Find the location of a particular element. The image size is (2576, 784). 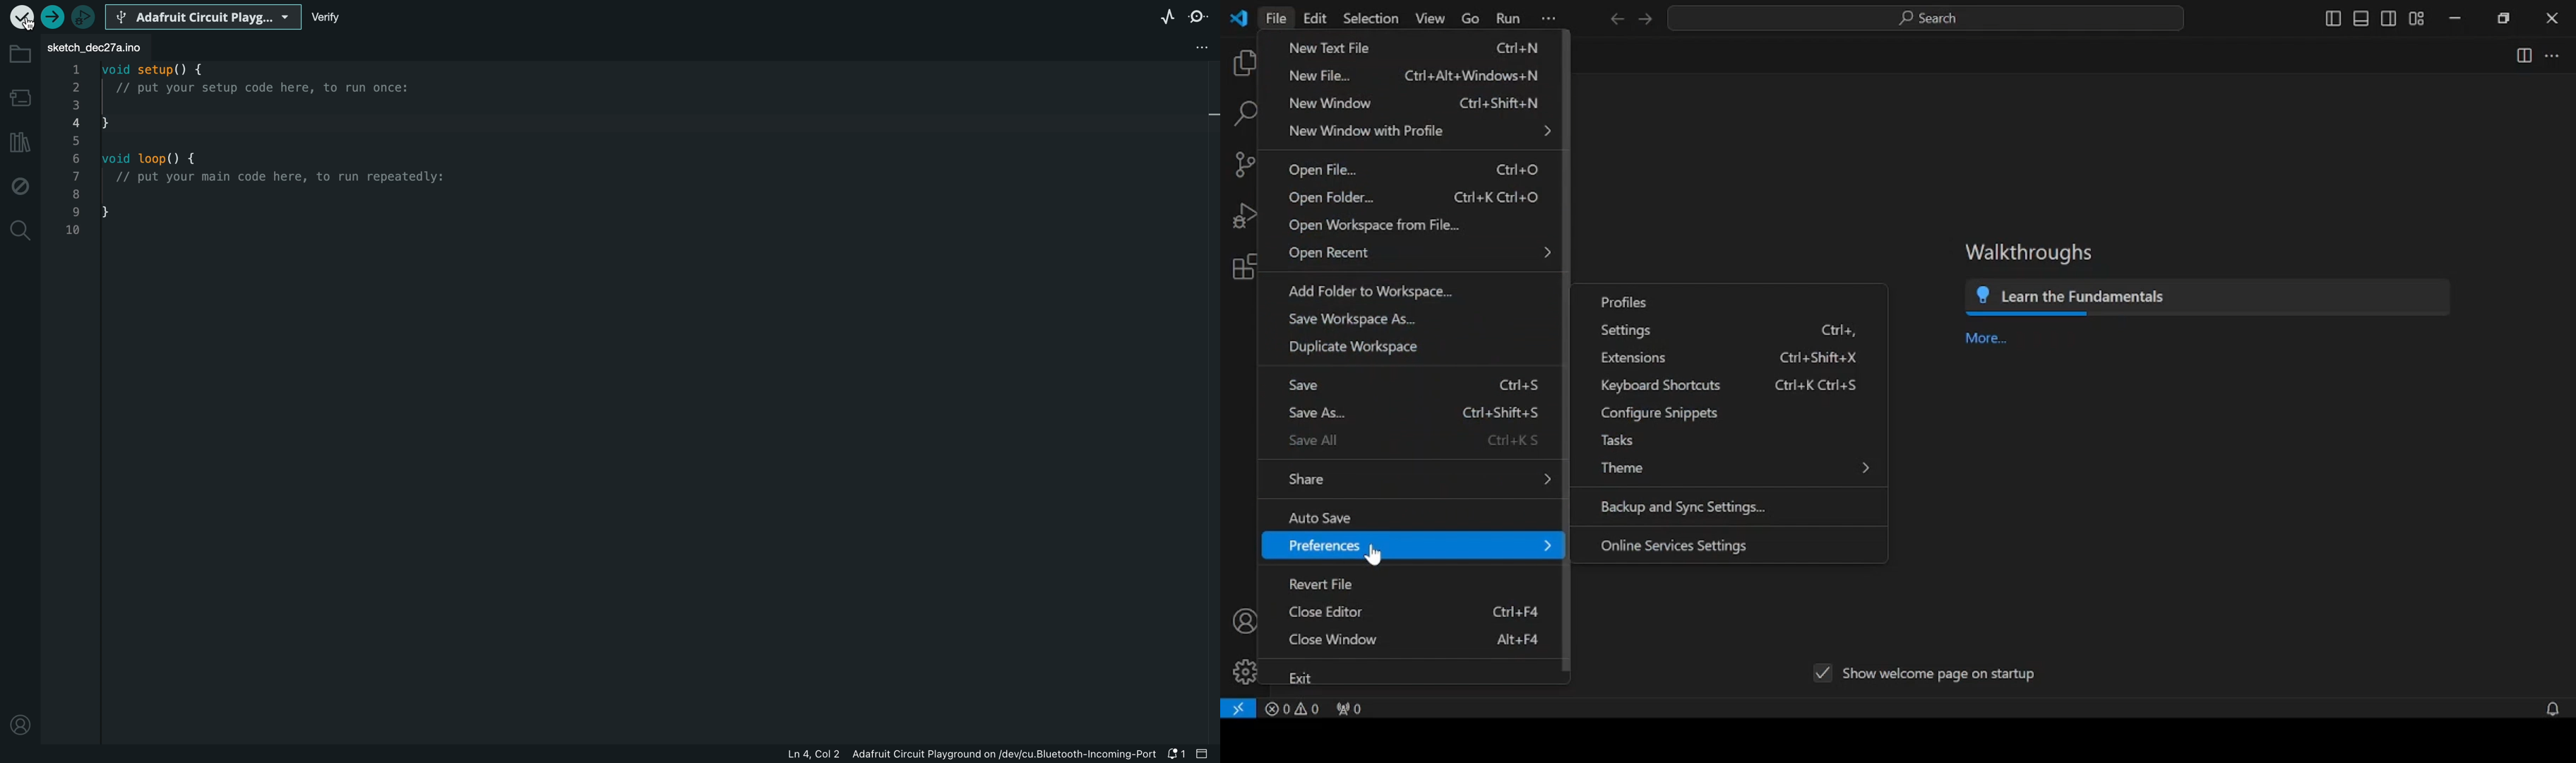

manage is located at coordinates (1245, 673).